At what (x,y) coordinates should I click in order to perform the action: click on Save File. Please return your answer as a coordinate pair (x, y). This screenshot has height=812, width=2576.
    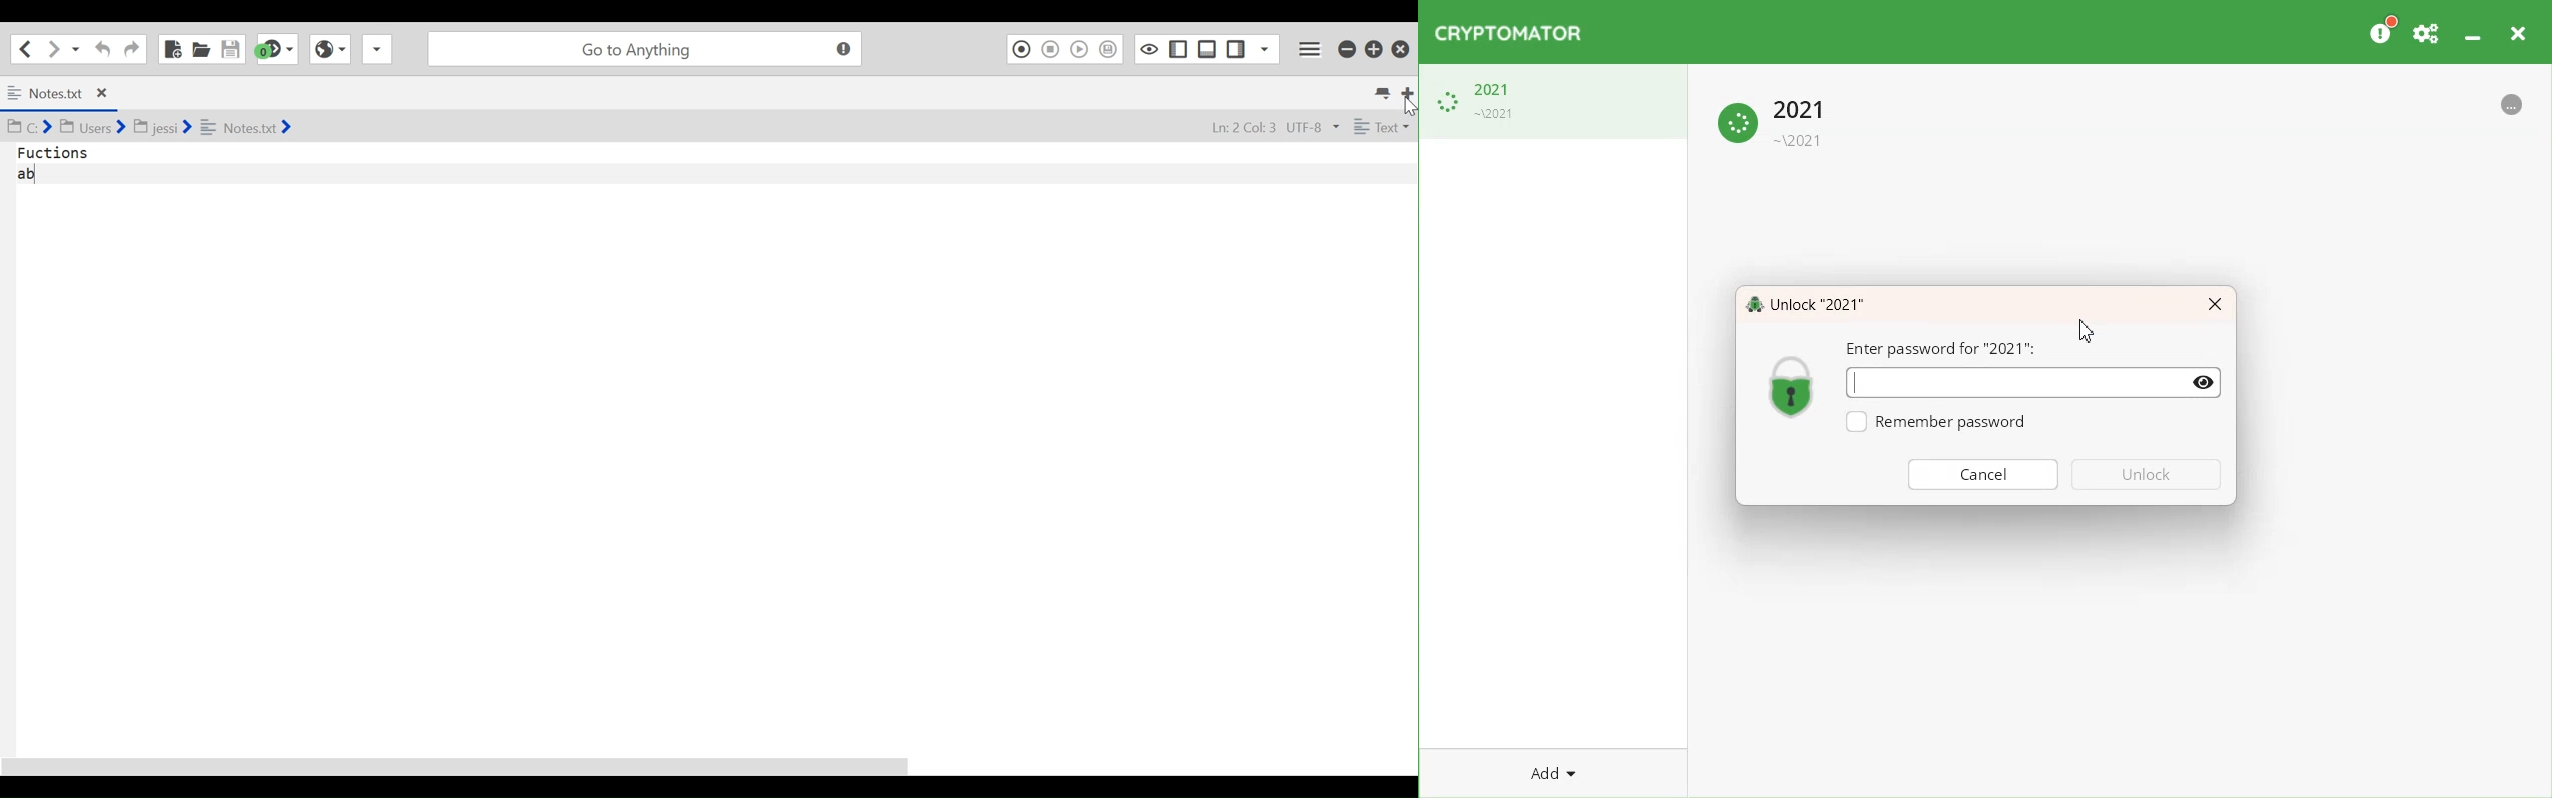
    Looking at the image, I should click on (231, 48).